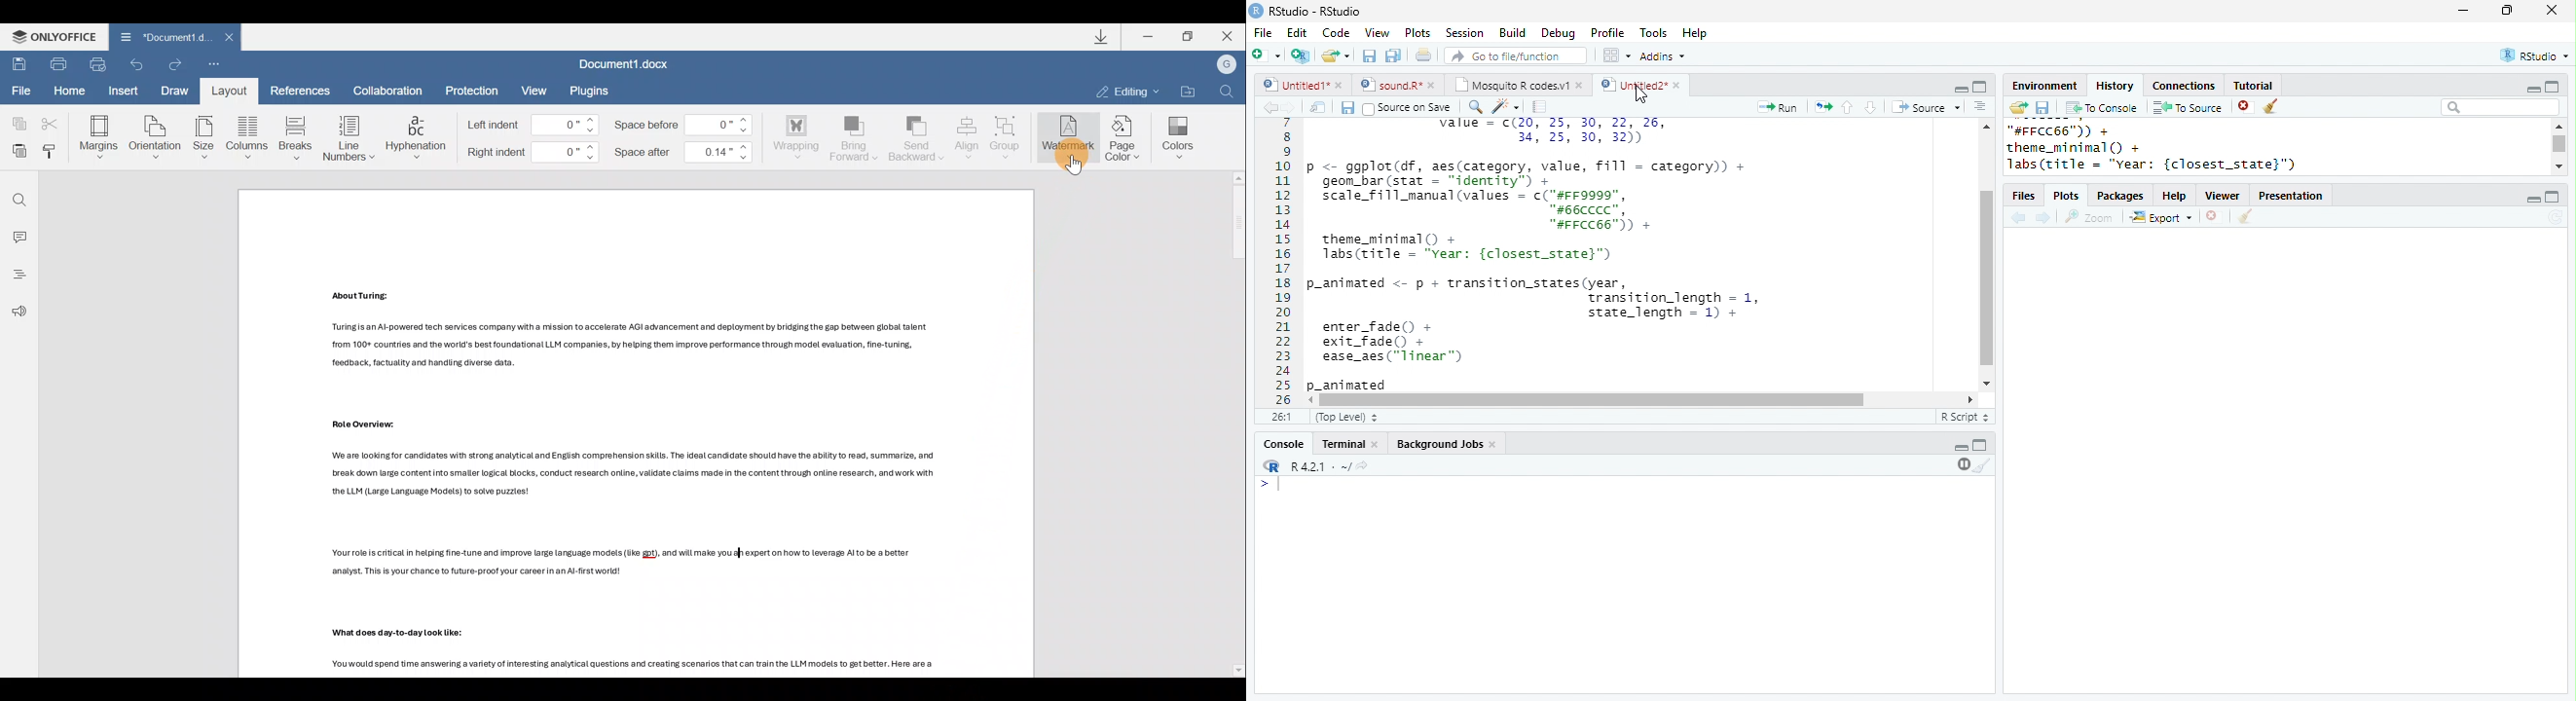  I want to click on Addins, so click(1663, 55).